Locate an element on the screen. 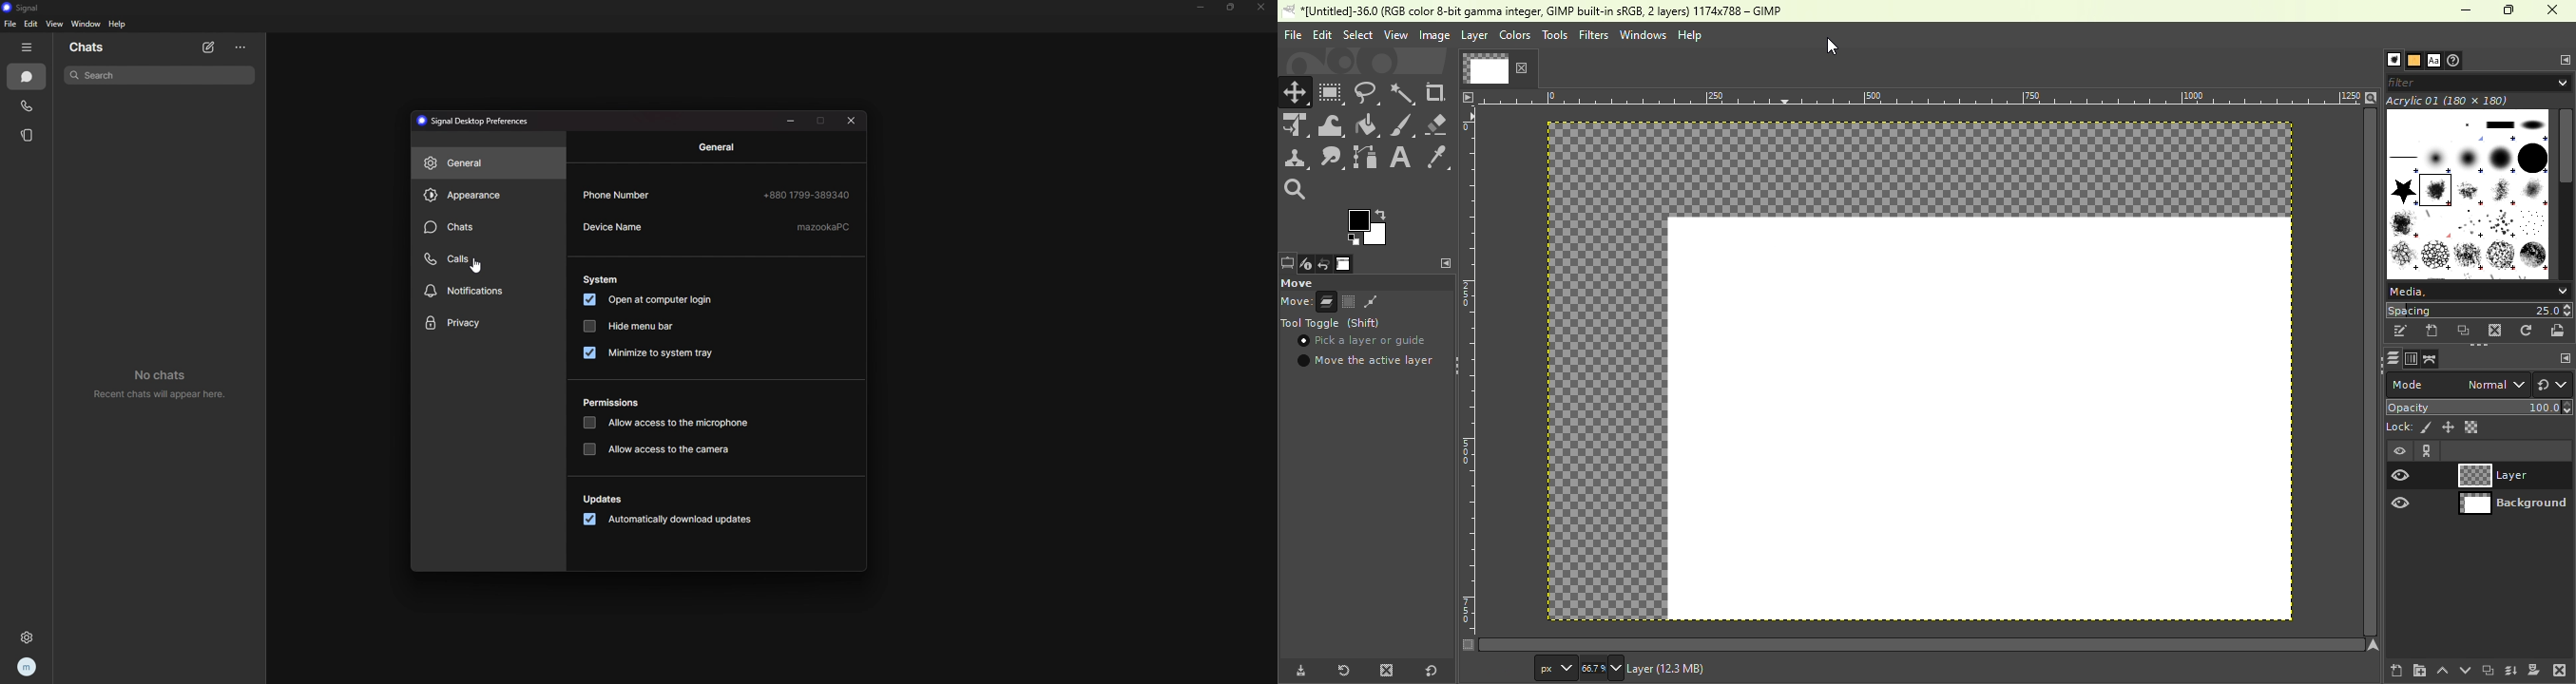  automatically download updates is located at coordinates (672, 519).